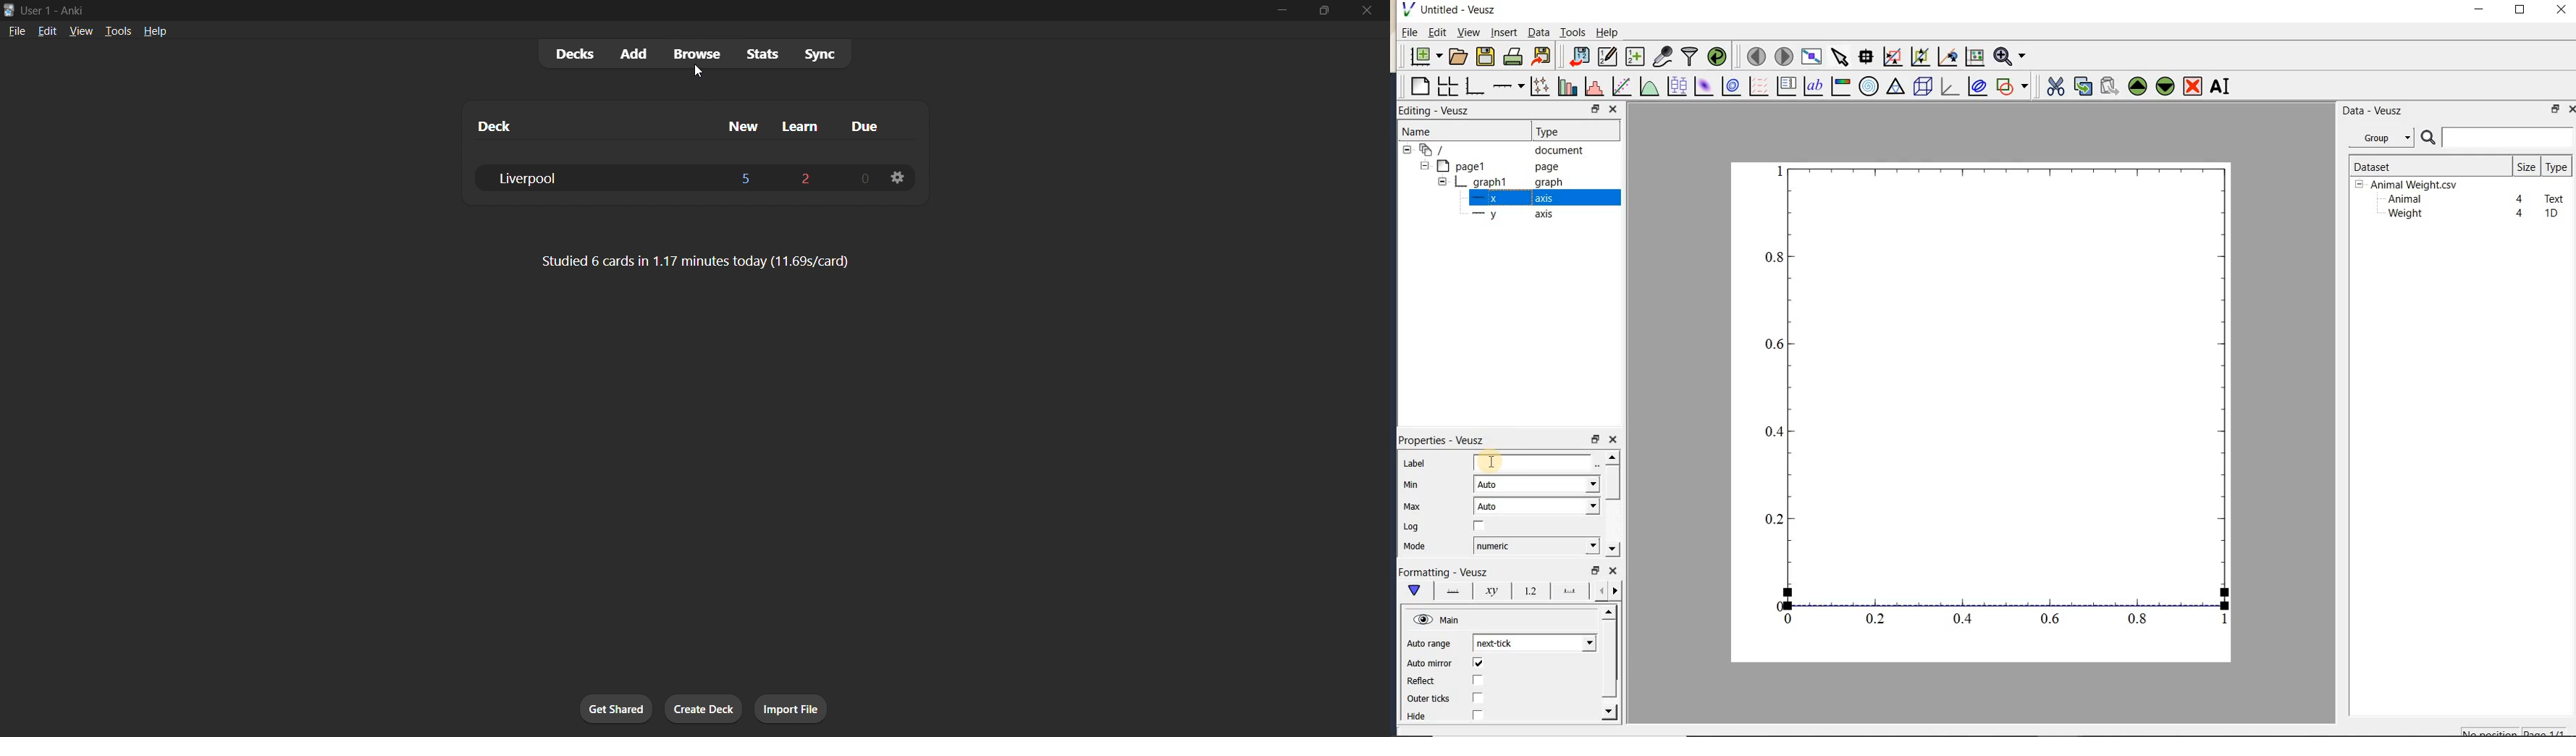 The width and height of the screenshot is (2576, 756). I want to click on major ticks, so click(1567, 590).